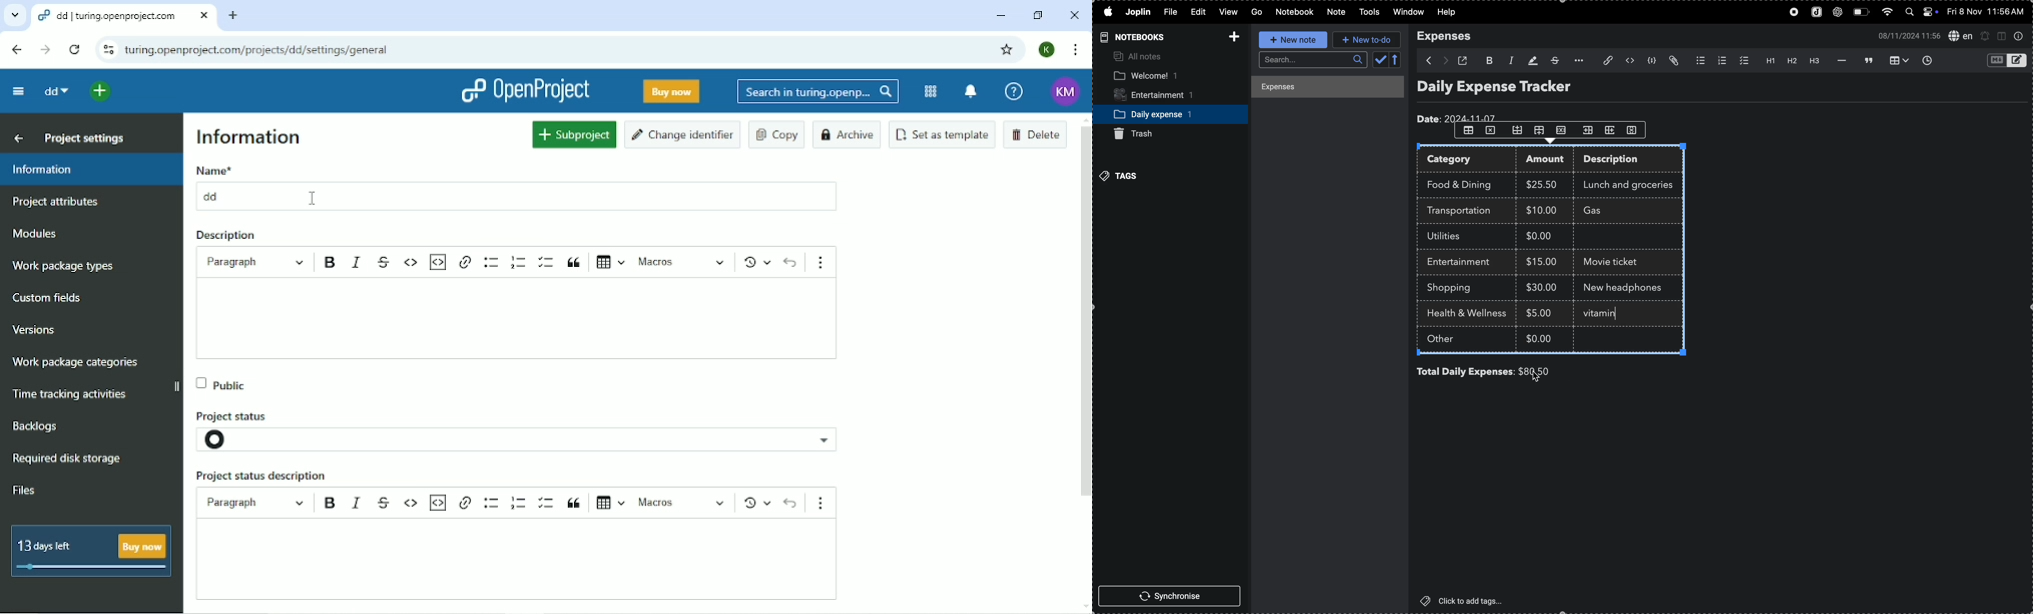 Image resolution: width=2044 pixels, height=616 pixels. I want to click on $25.00, so click(1544, 185).